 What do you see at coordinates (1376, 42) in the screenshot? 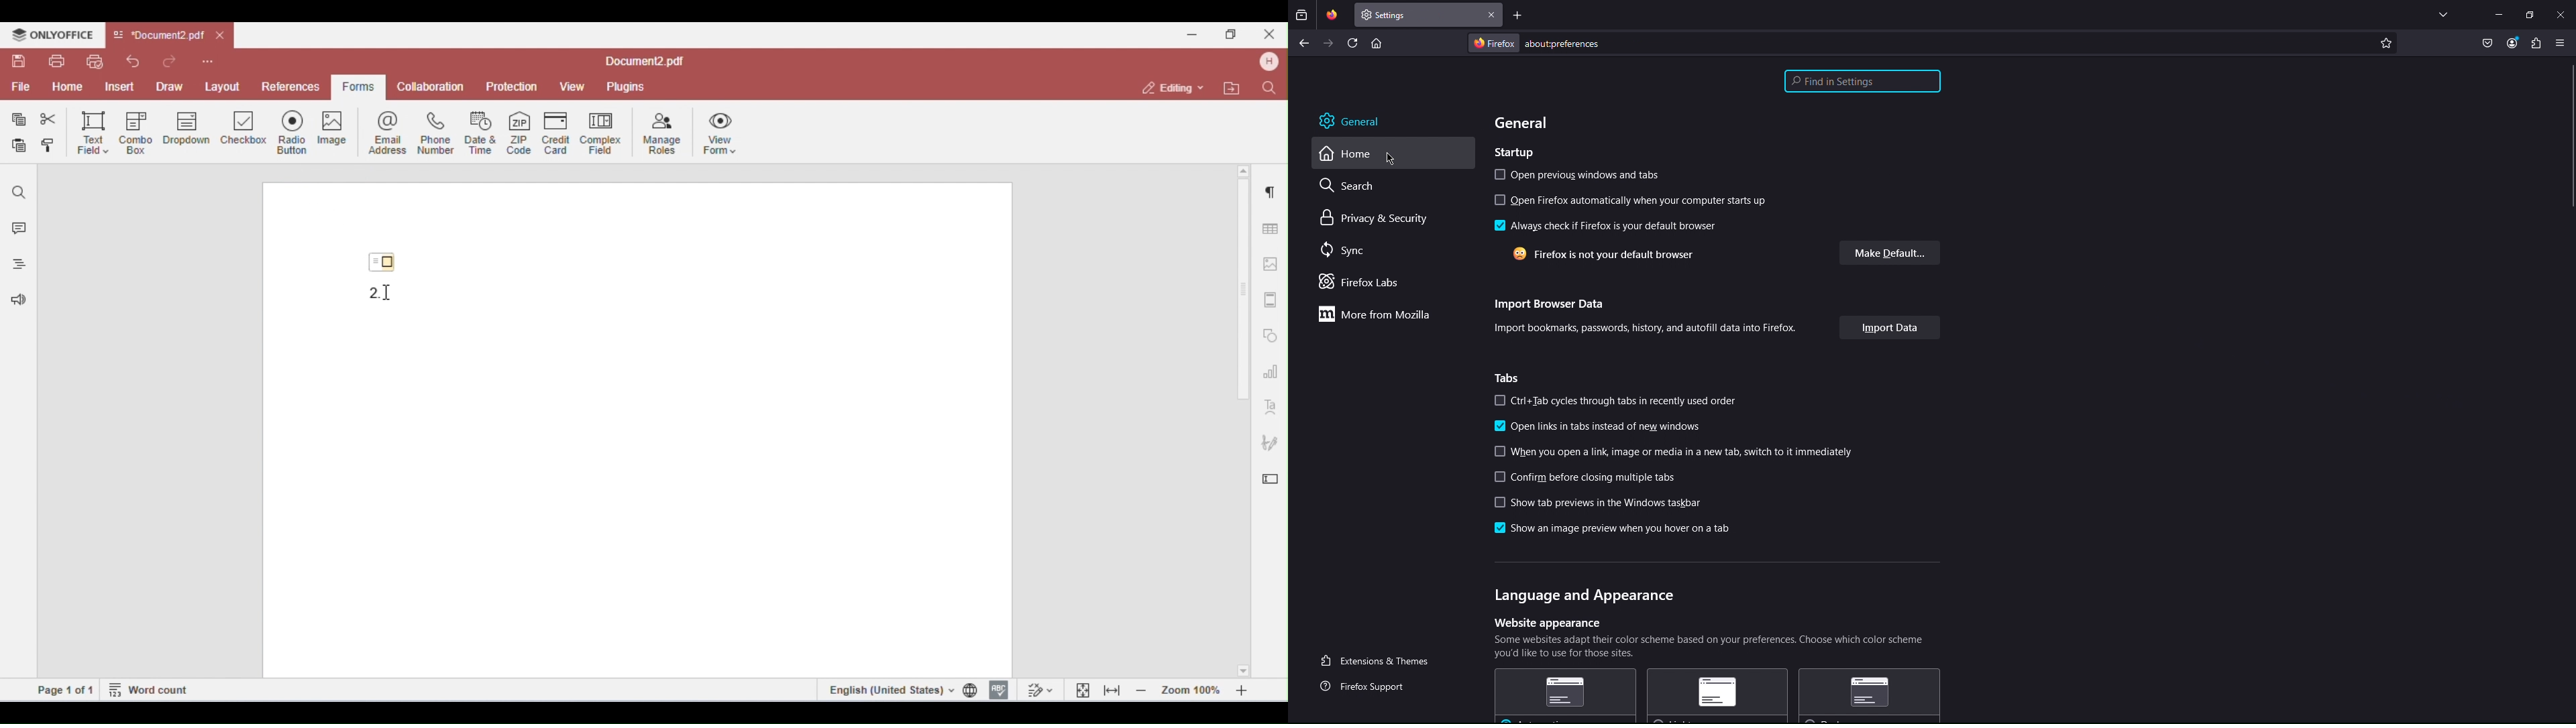
I see `Home page` at bounding box center [1376, 42].